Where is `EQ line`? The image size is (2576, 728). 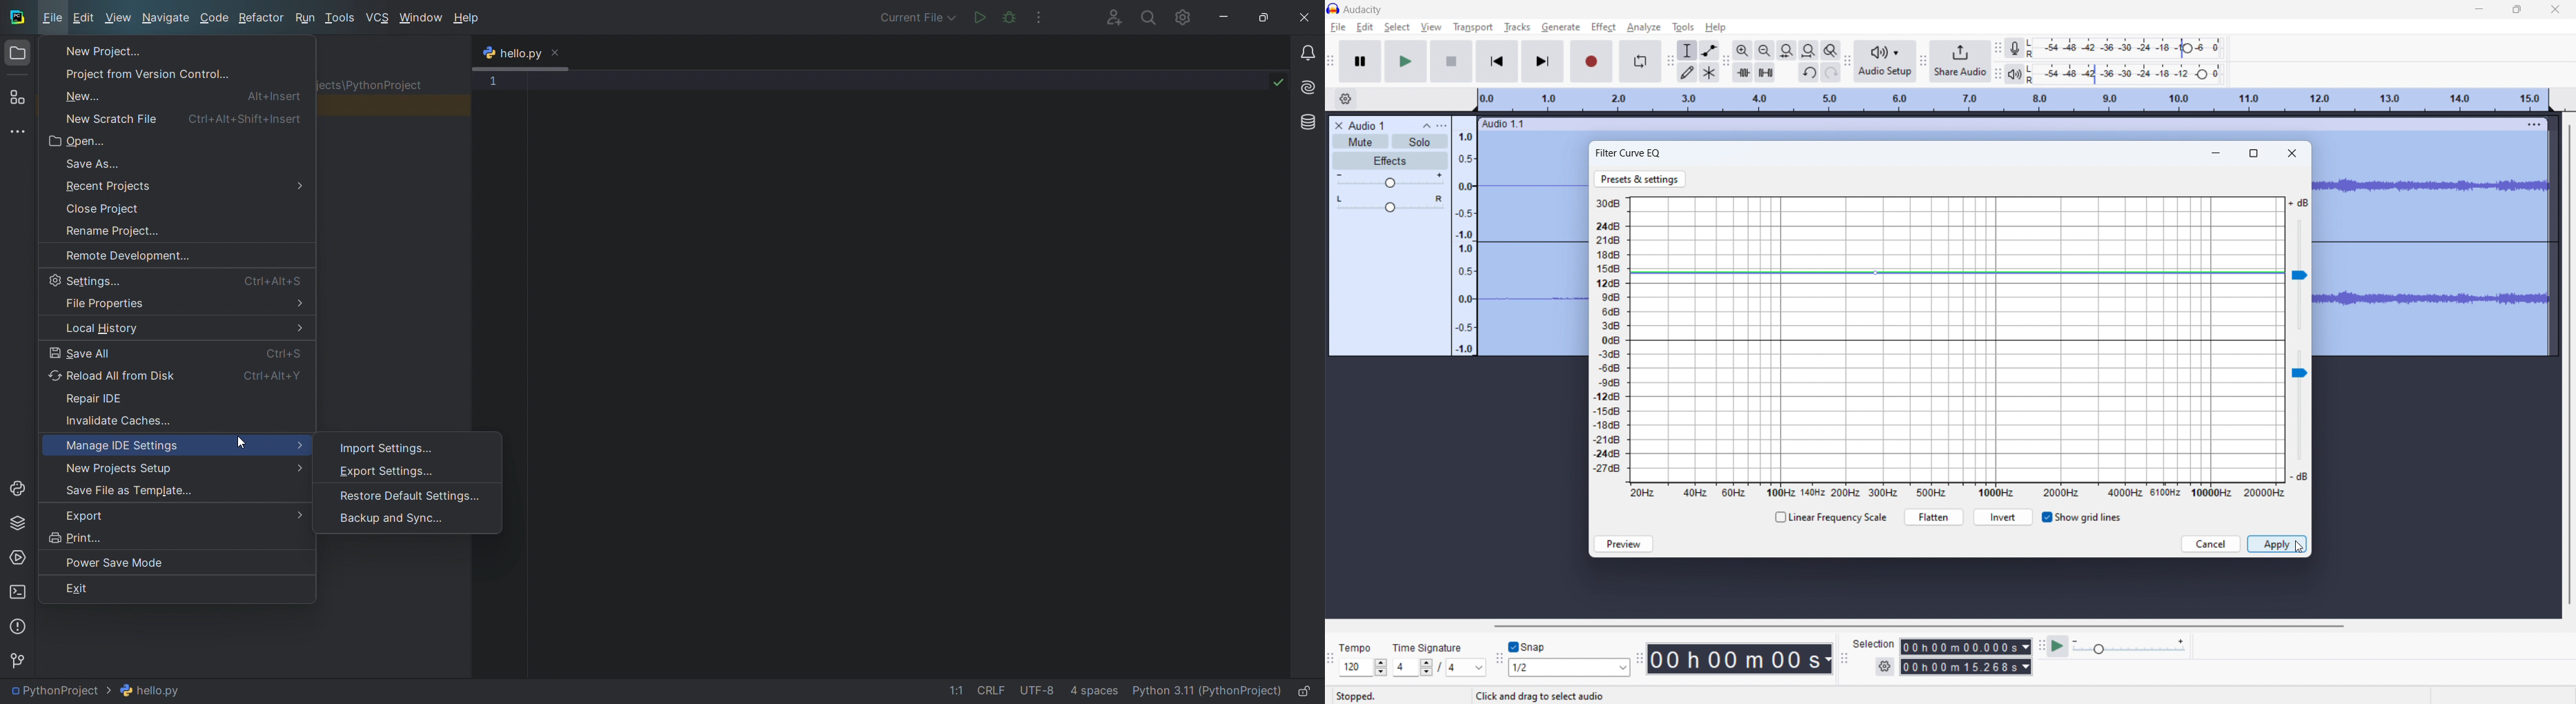
EQ line is located at coordinates (1956, 340).